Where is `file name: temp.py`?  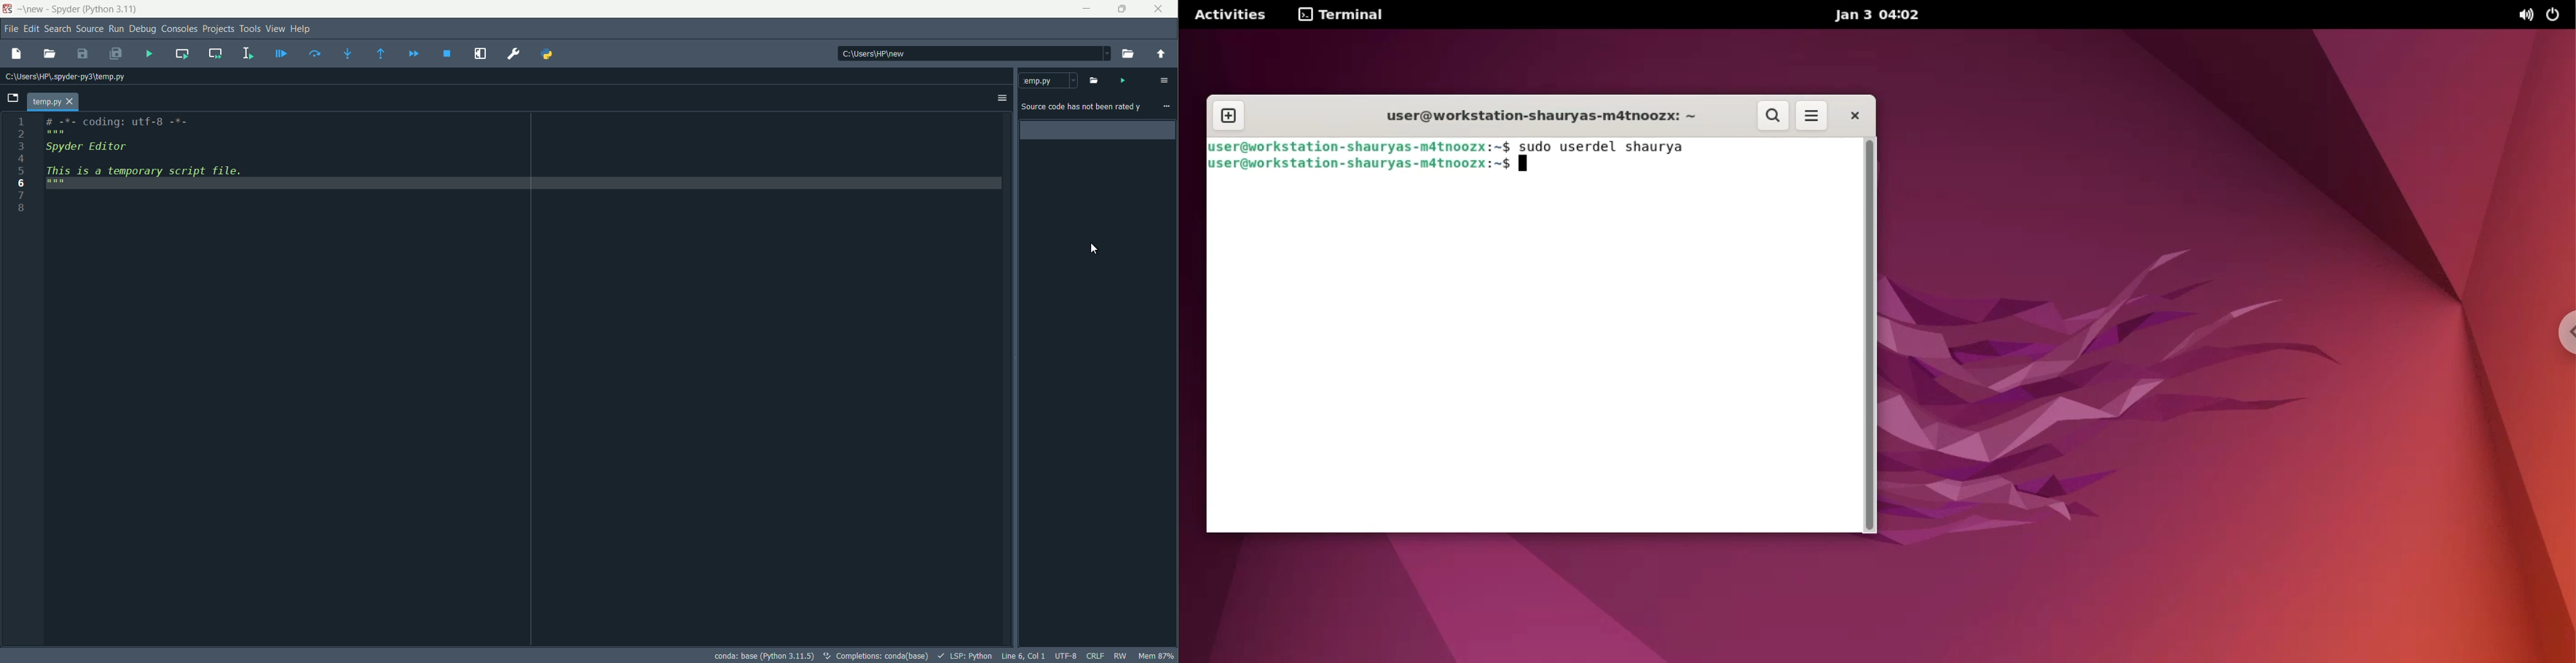
file name: temp.py is located at coordinates (53, 103).